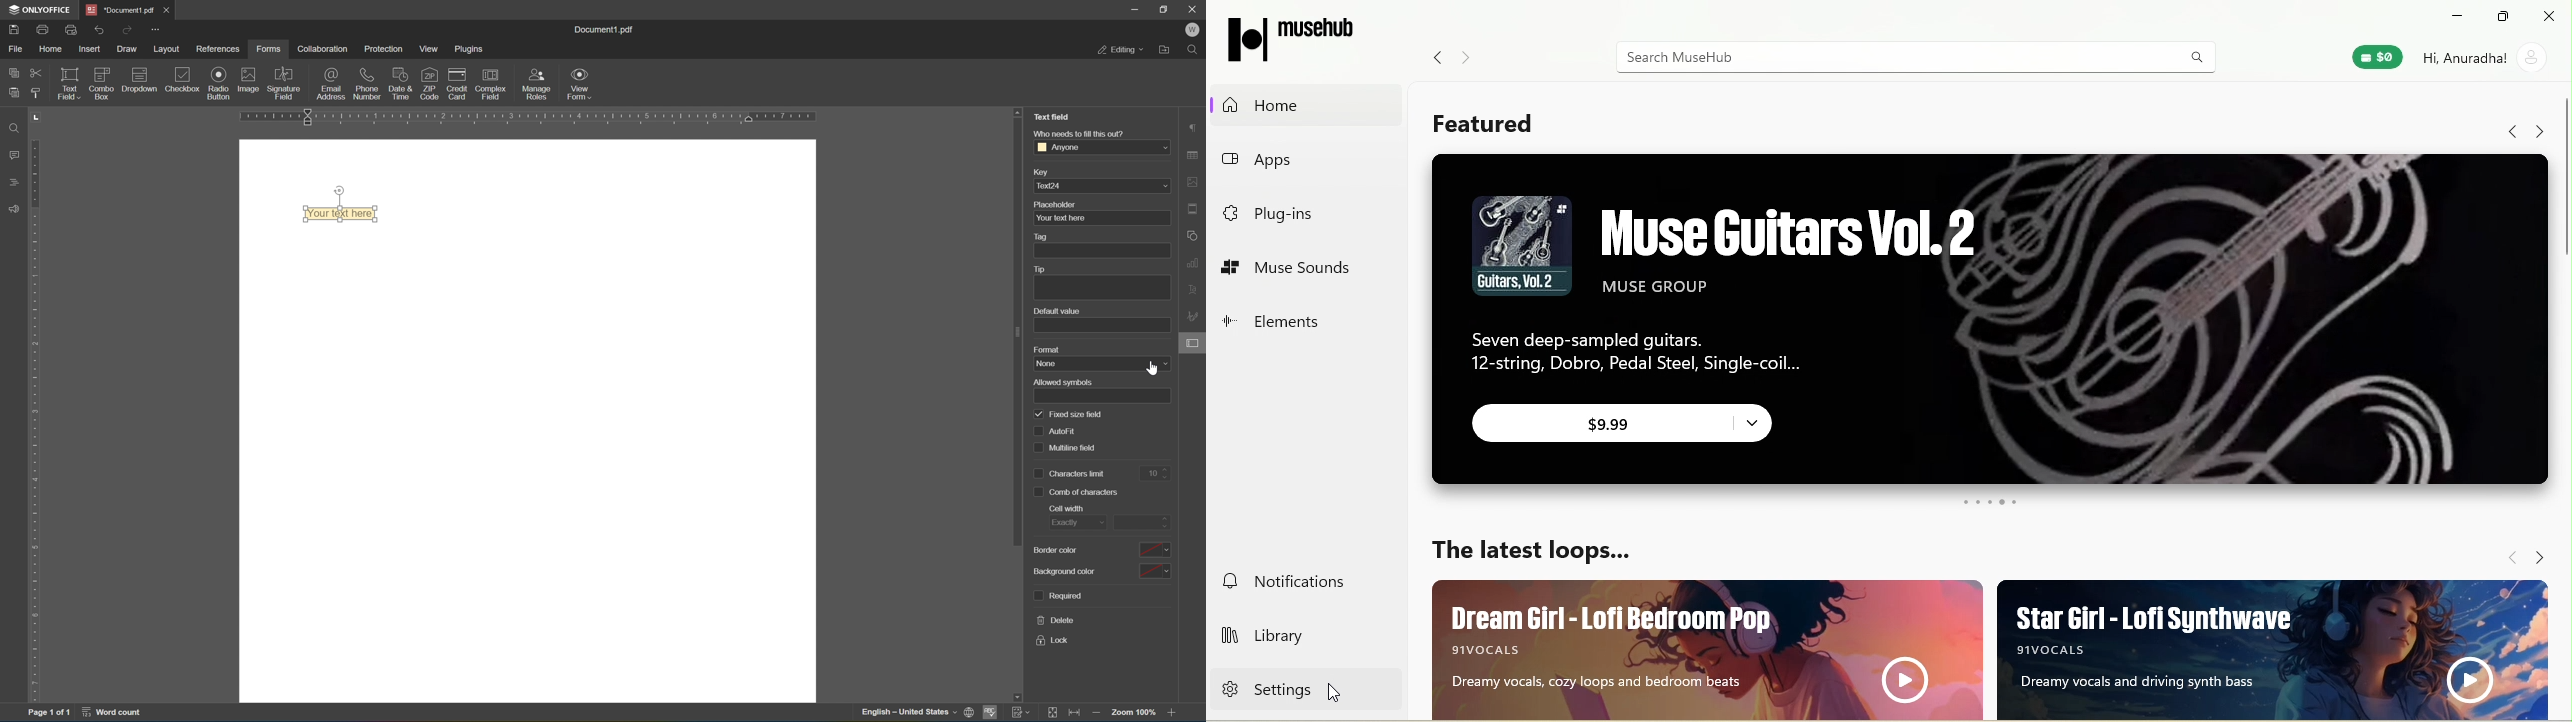 Image resolution: width=2576 pixels, height=728 pixels. What do you see at coordinates (602, 27) in the screenshot?
I see `document1.pdf` at bounding box center [602, 27].